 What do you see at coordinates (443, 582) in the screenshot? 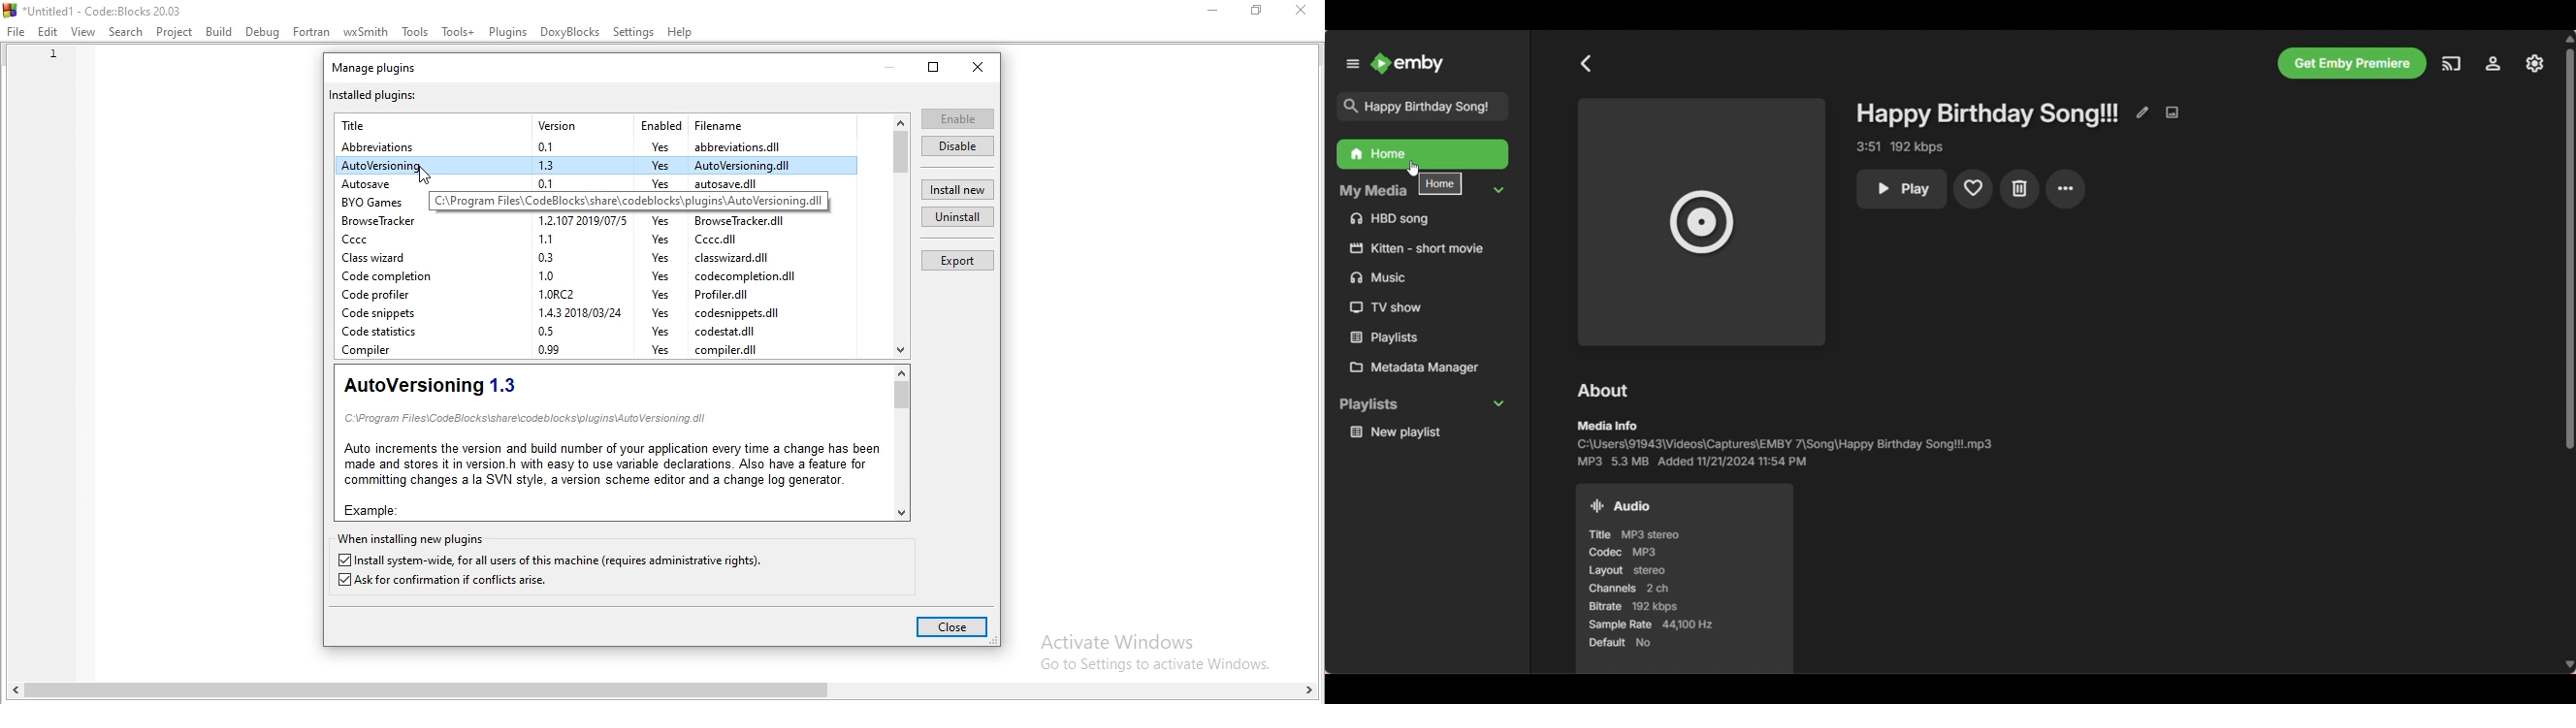
I see `ask for confirmation if conflicts arise` at bounding box center [443, 582].